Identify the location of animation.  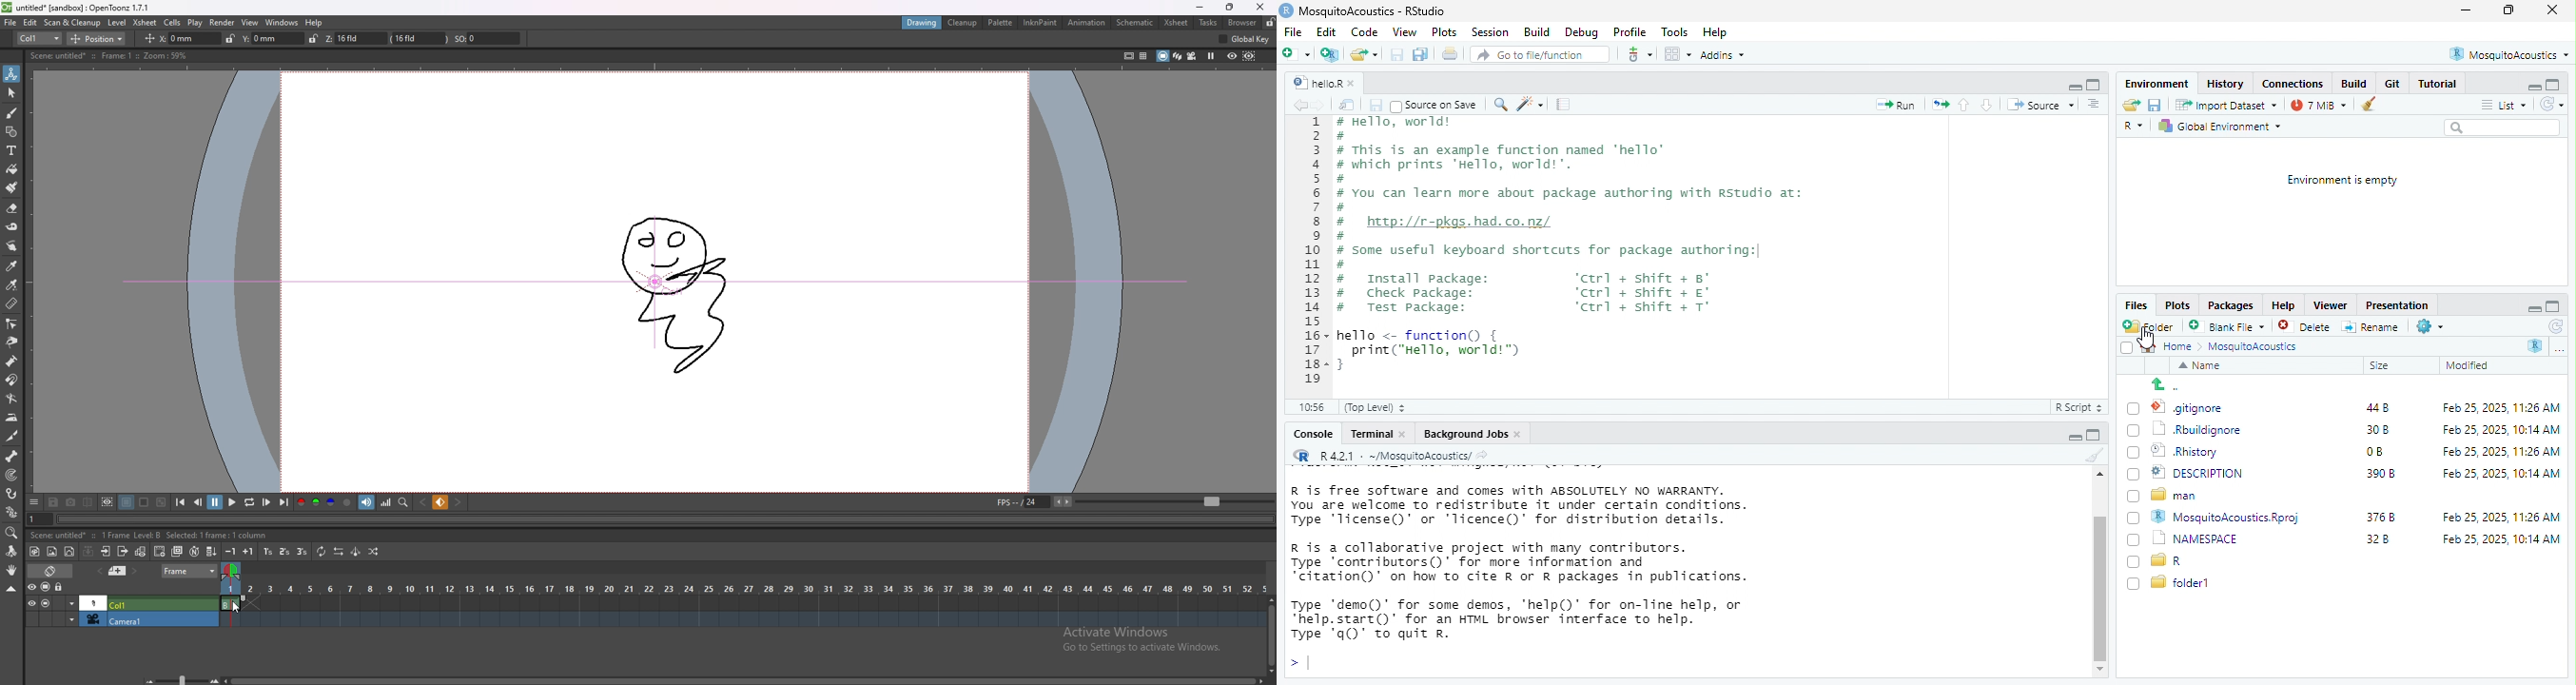
(1086, 22).